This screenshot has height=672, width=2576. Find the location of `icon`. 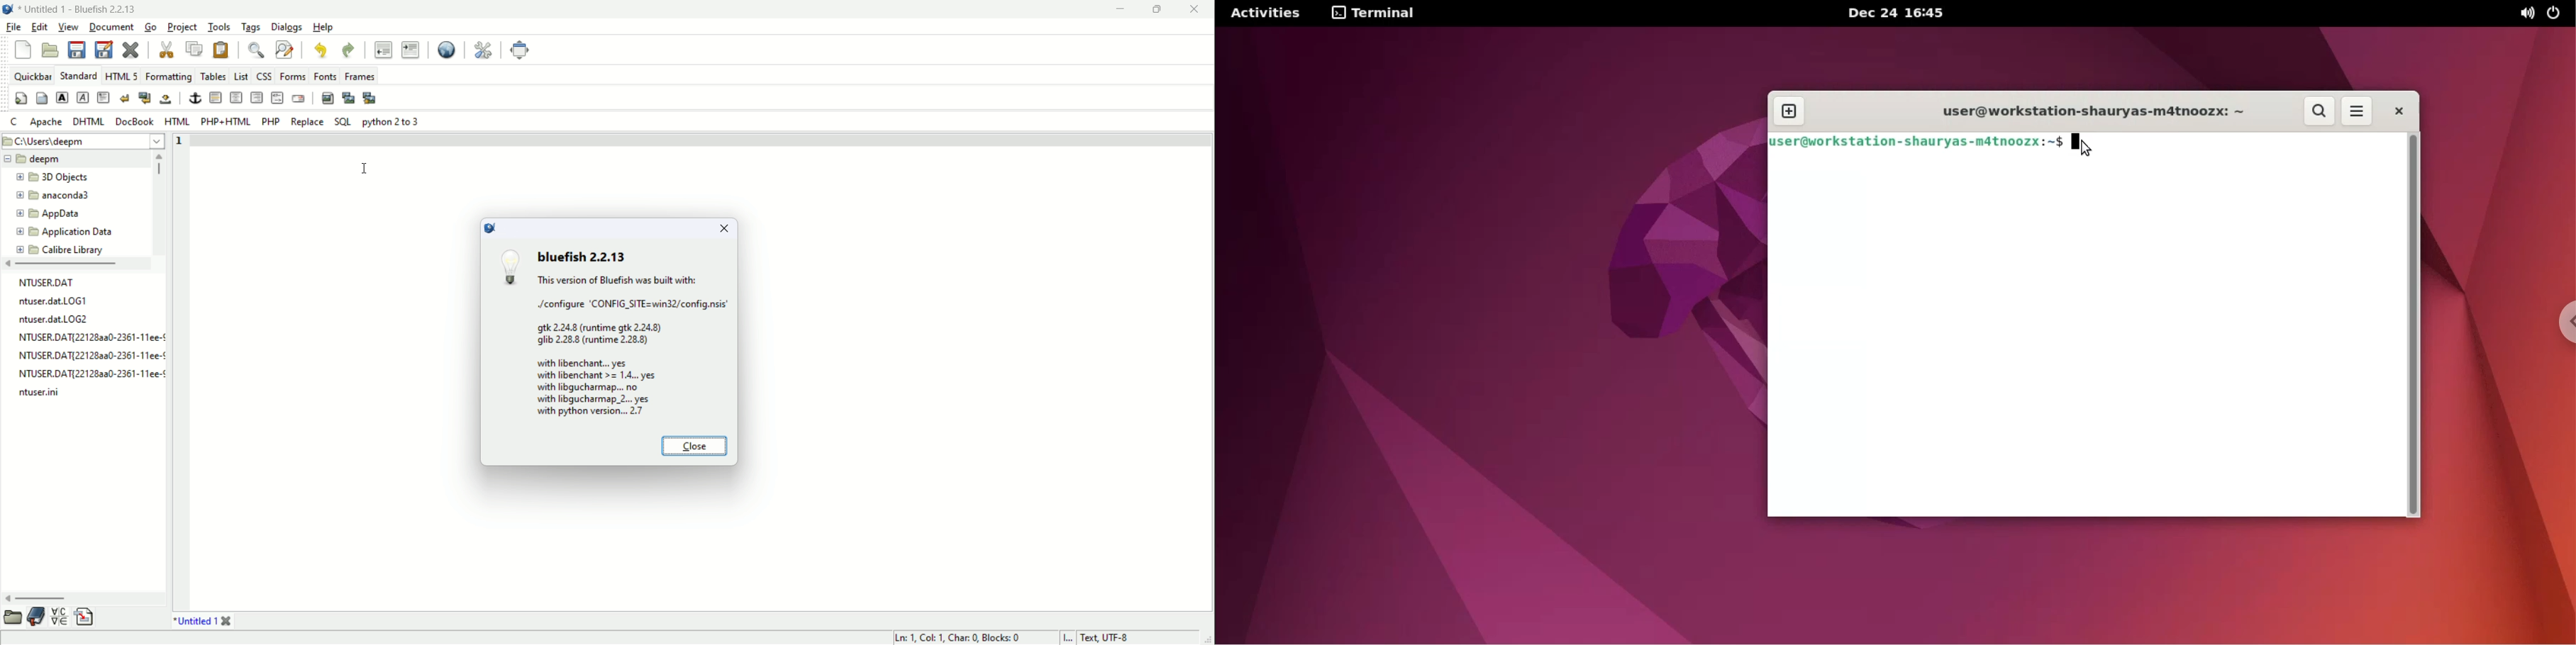

icon is located at coordinates (492, 227).